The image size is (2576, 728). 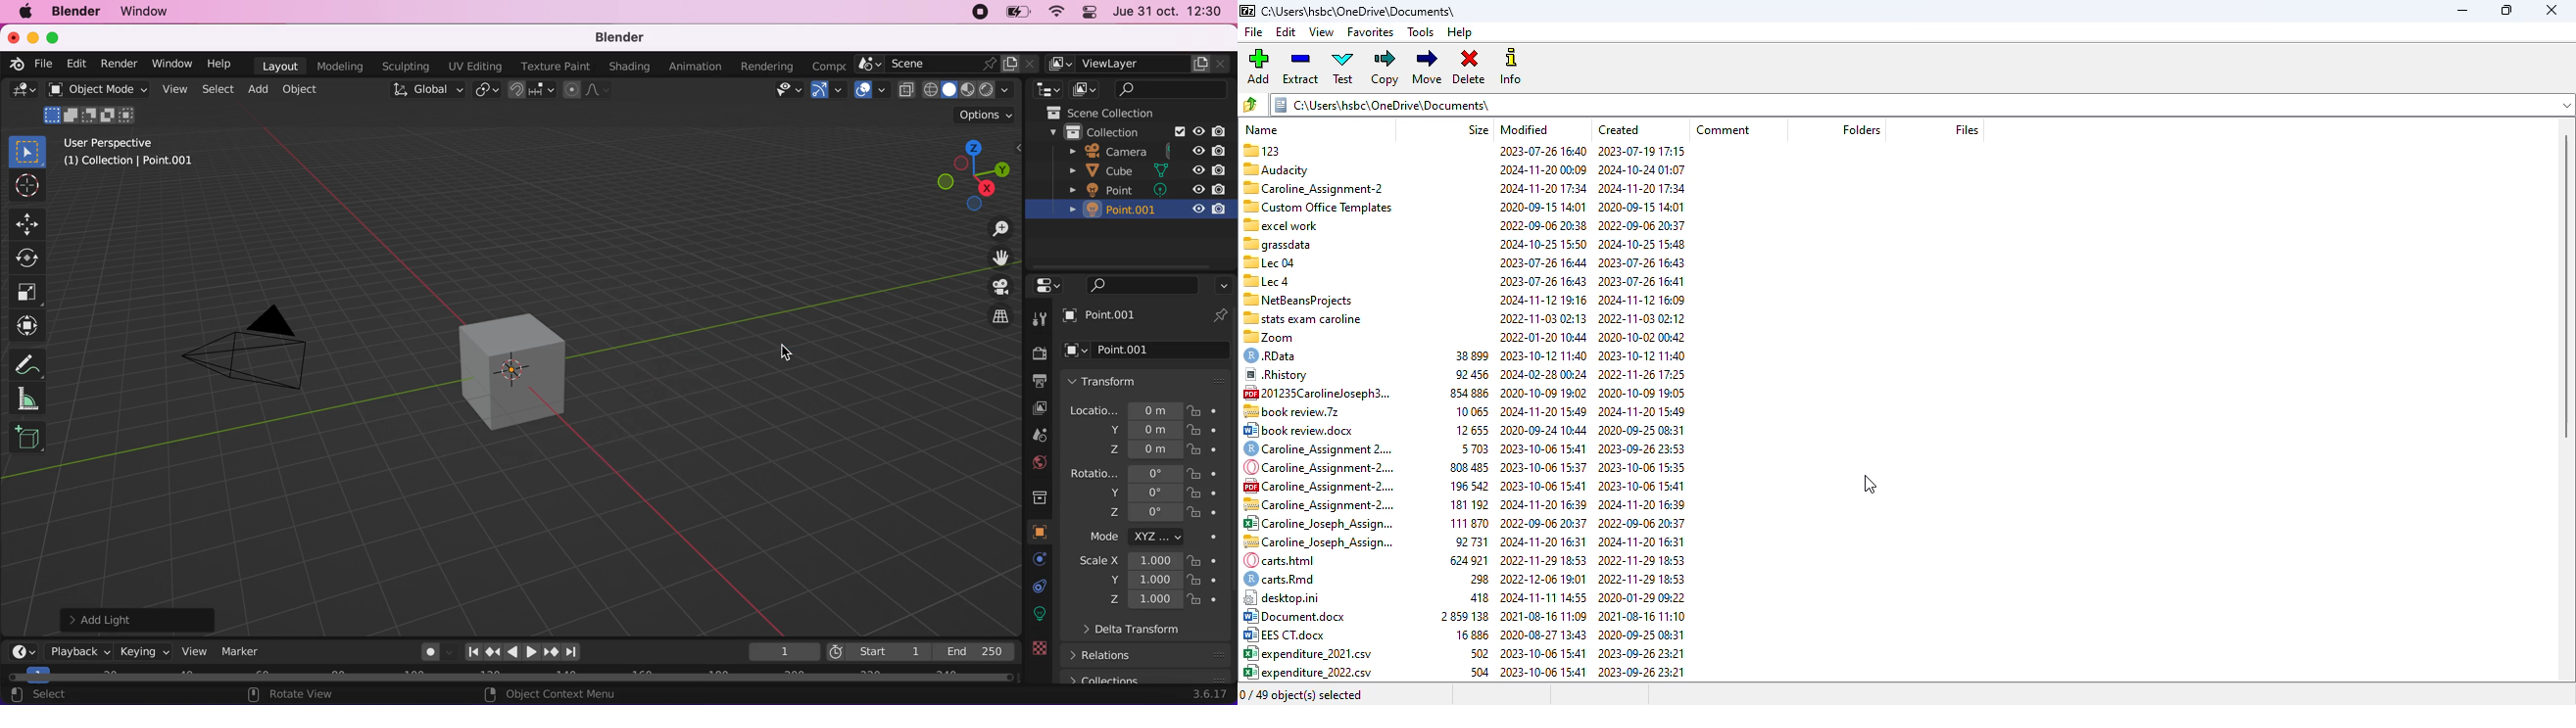 What do you see at coordinates (1277, 354) in the screenshot?
I see `© RData` at bounding box center [1277, 354].